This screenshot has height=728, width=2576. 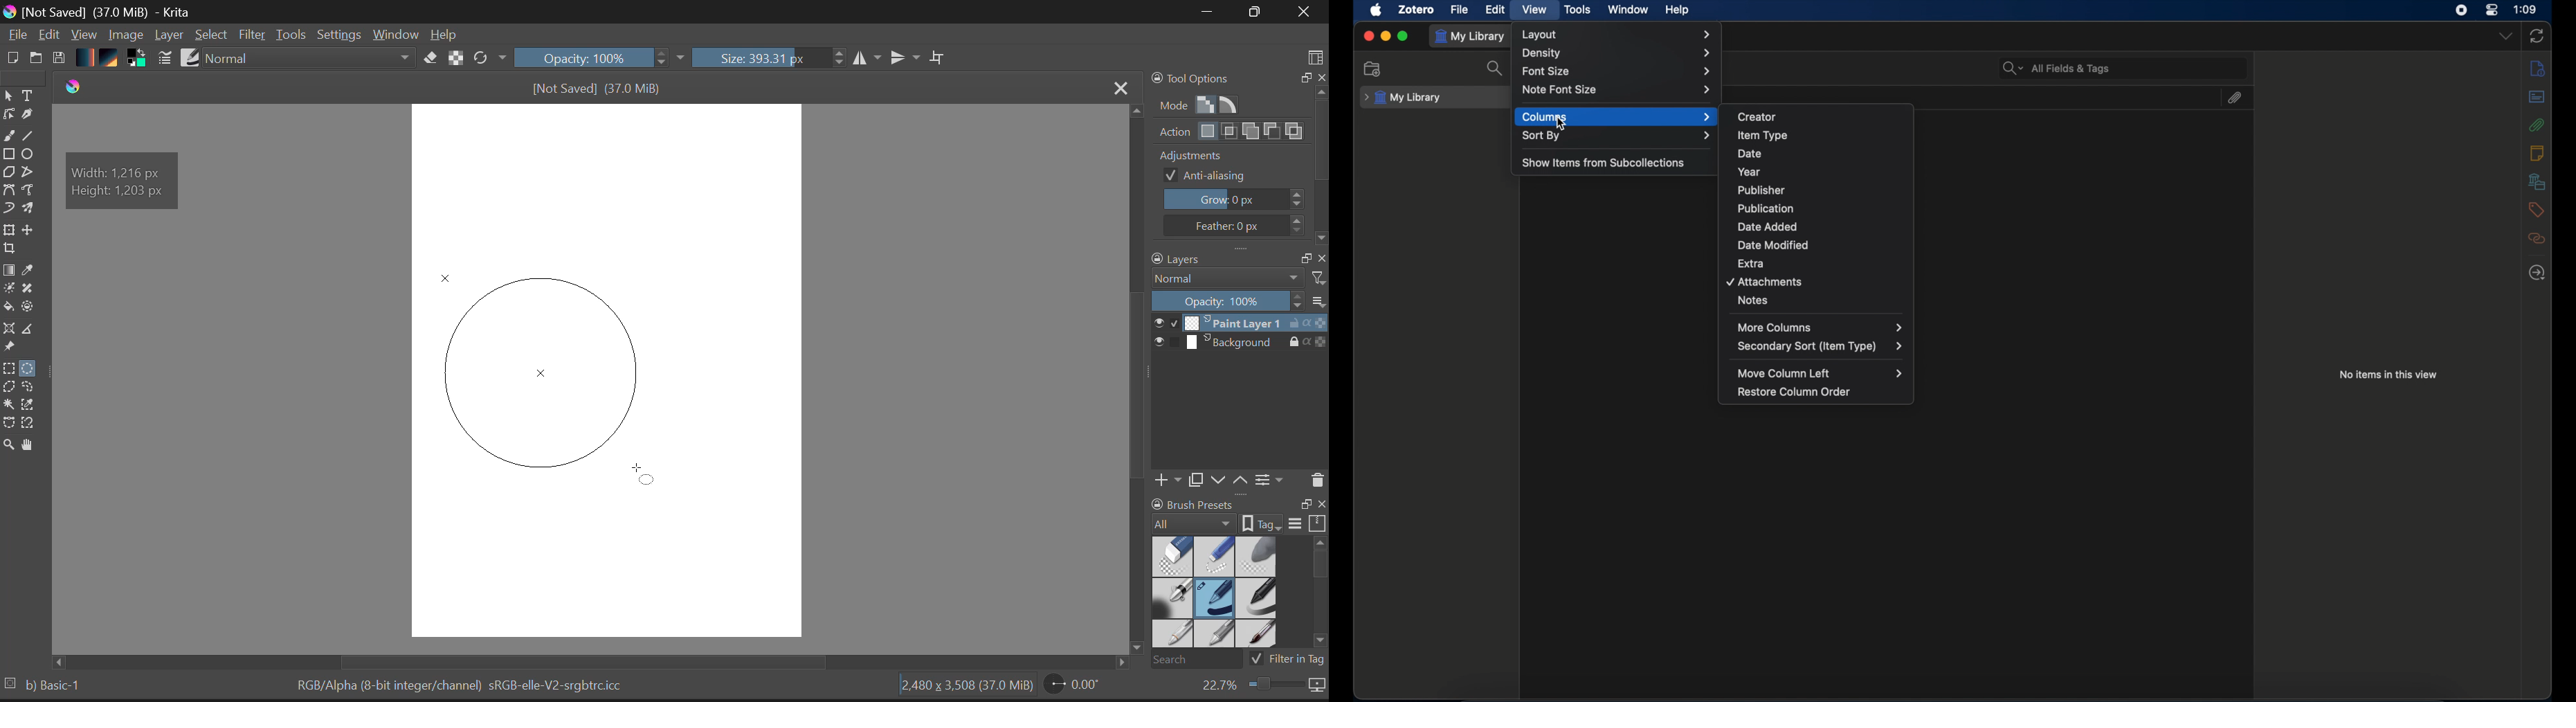 What do you see at coordinates (1753, 300) in the screenshot?
I see `notes` at bounding box center [1753, 300].